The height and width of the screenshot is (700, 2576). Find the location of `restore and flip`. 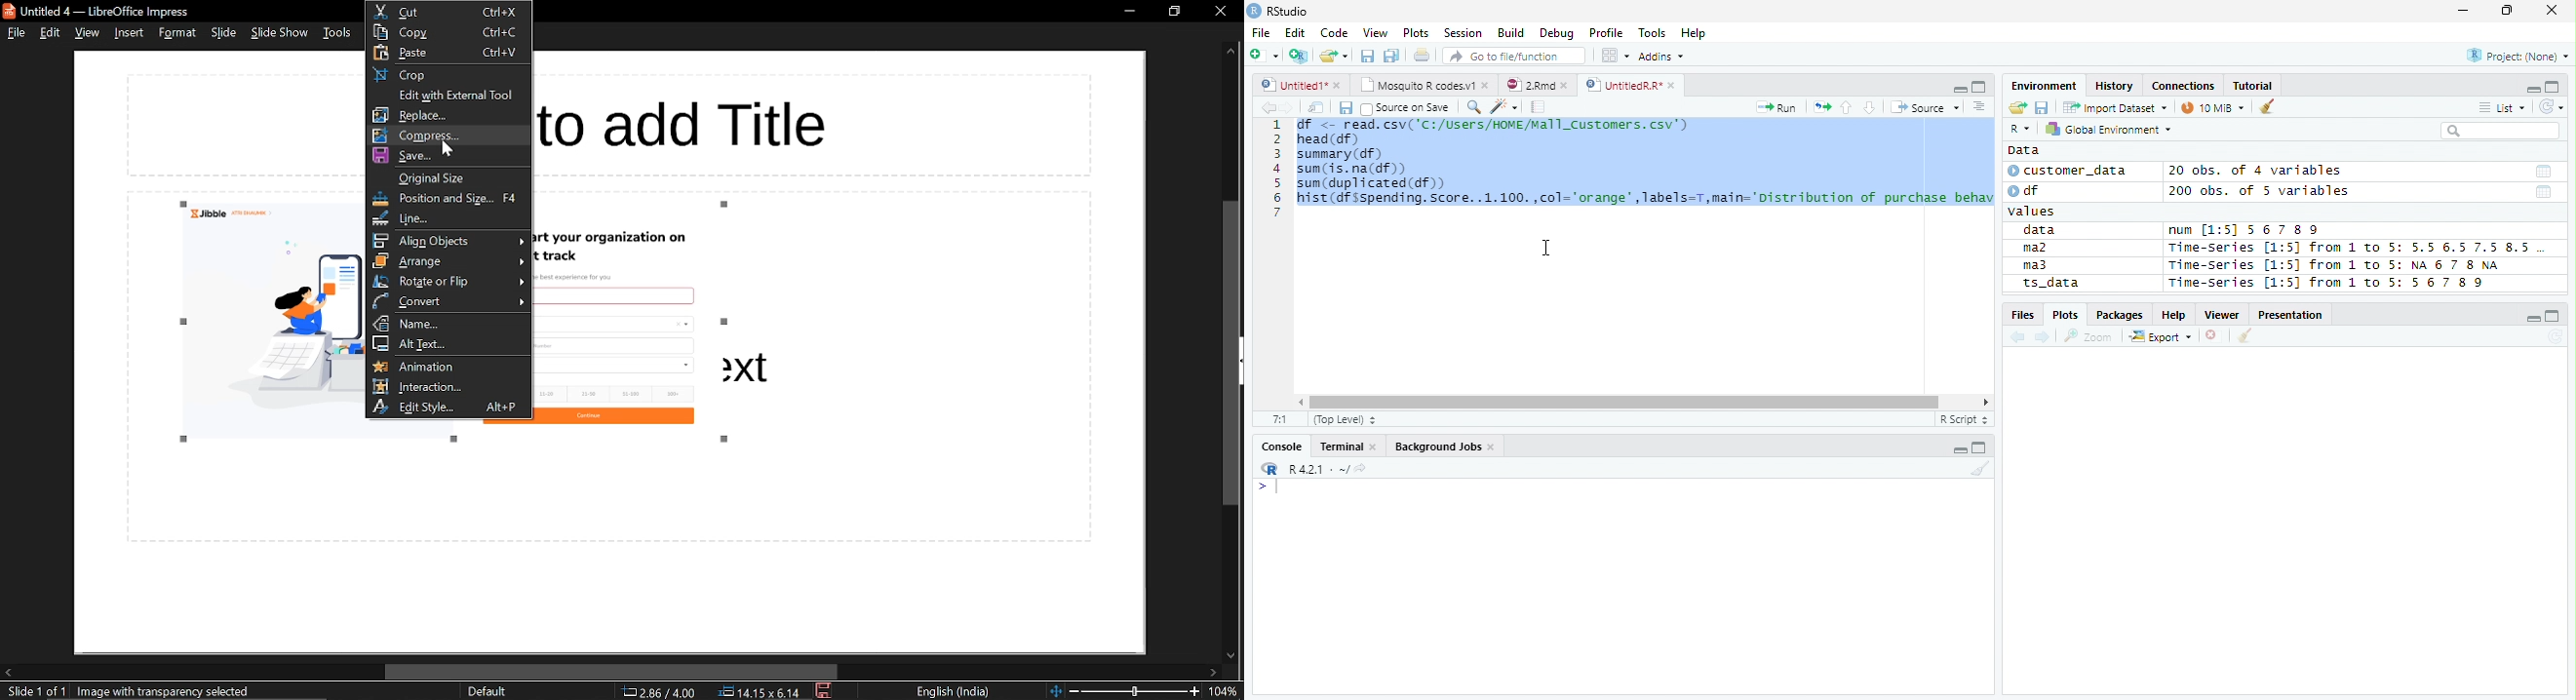

restore and flip is located at coordinates (451, 281).